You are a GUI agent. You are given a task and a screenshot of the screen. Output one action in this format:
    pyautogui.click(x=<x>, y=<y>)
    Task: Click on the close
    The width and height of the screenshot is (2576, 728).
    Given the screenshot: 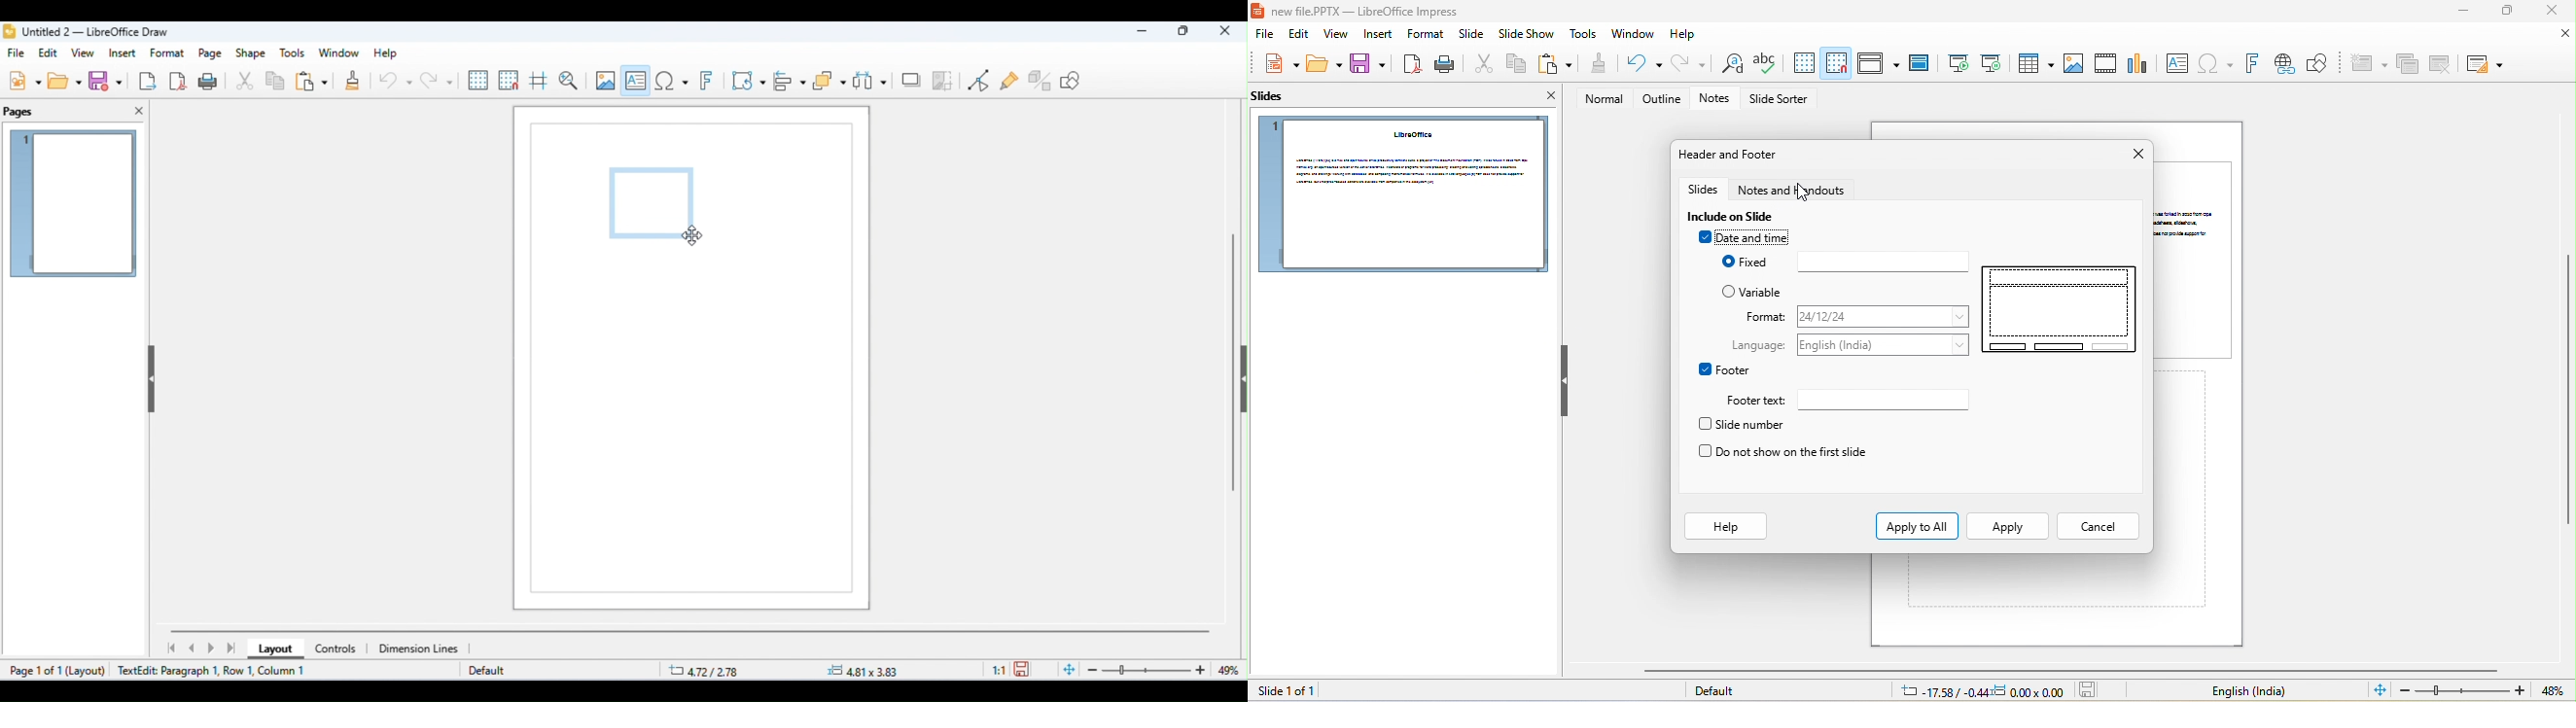 What is the action you would take?
    pyautogui.click(x=1543, y=98)
    